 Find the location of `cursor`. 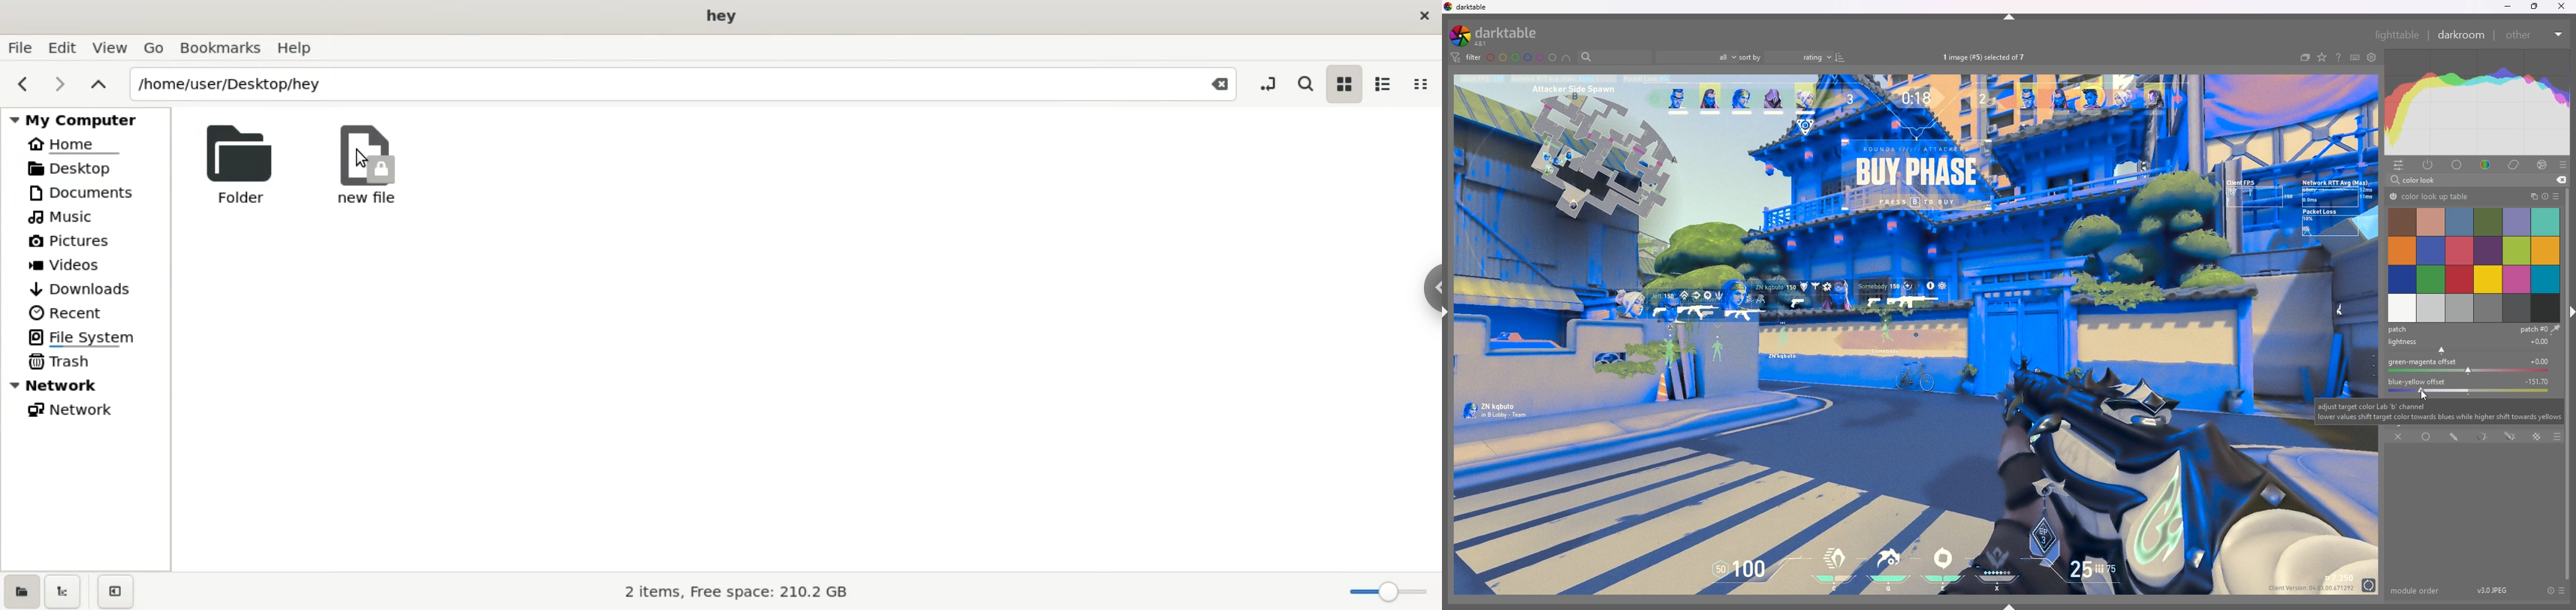

cursor is located at coordinates (2425, 393).